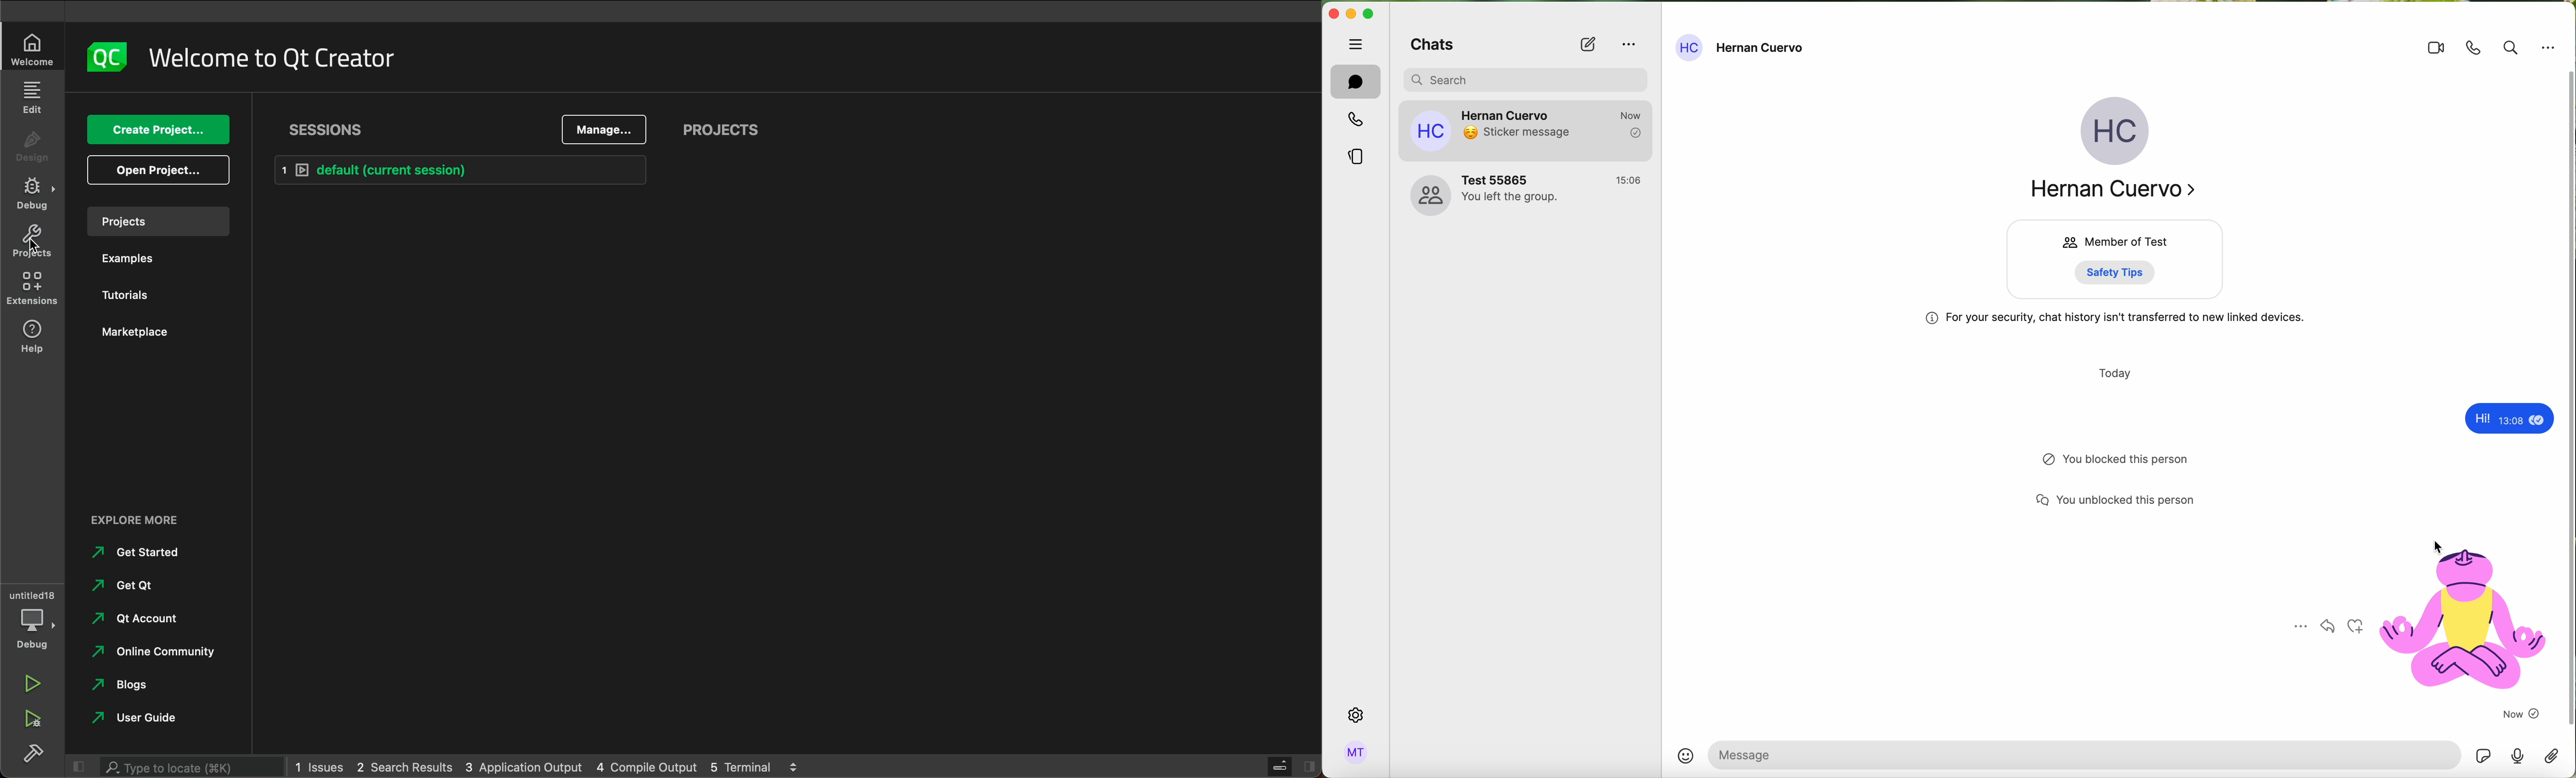 The height and width of the screenshot is (784, 2576). Describe the element at coordinates (34, 629) in the screenshot. I see `debug` at that location.